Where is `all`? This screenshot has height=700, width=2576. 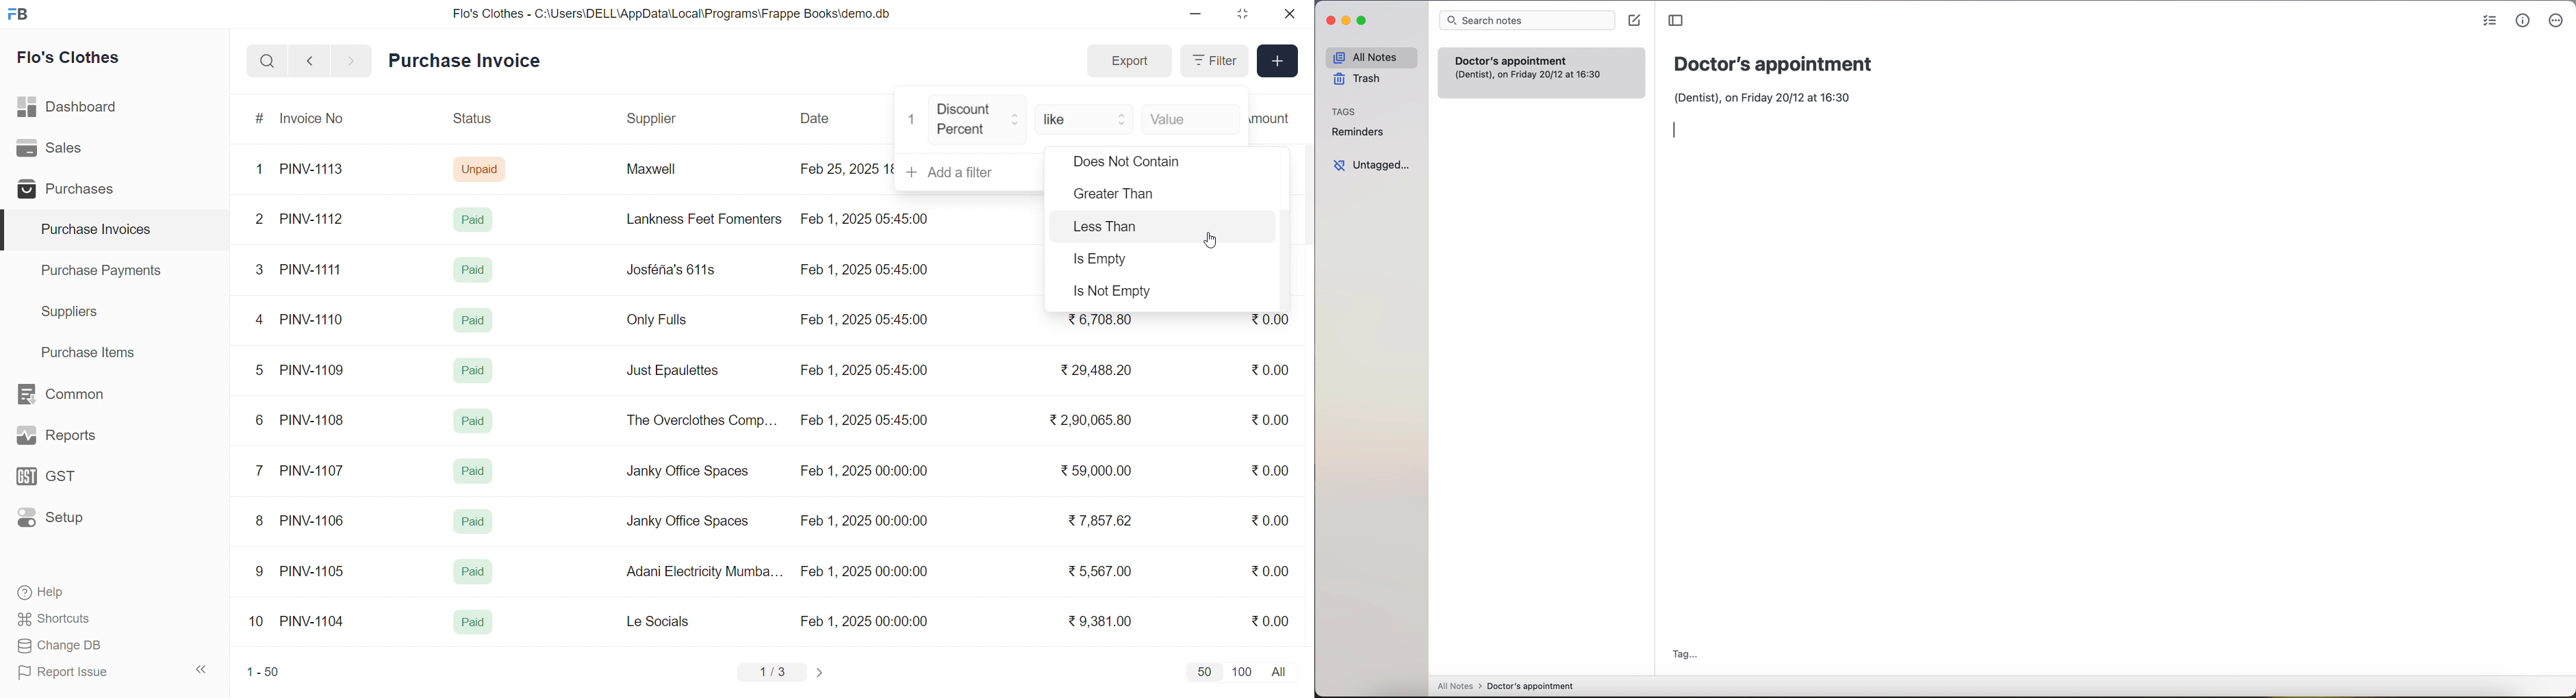 all is located at coordinates (1281, 671).